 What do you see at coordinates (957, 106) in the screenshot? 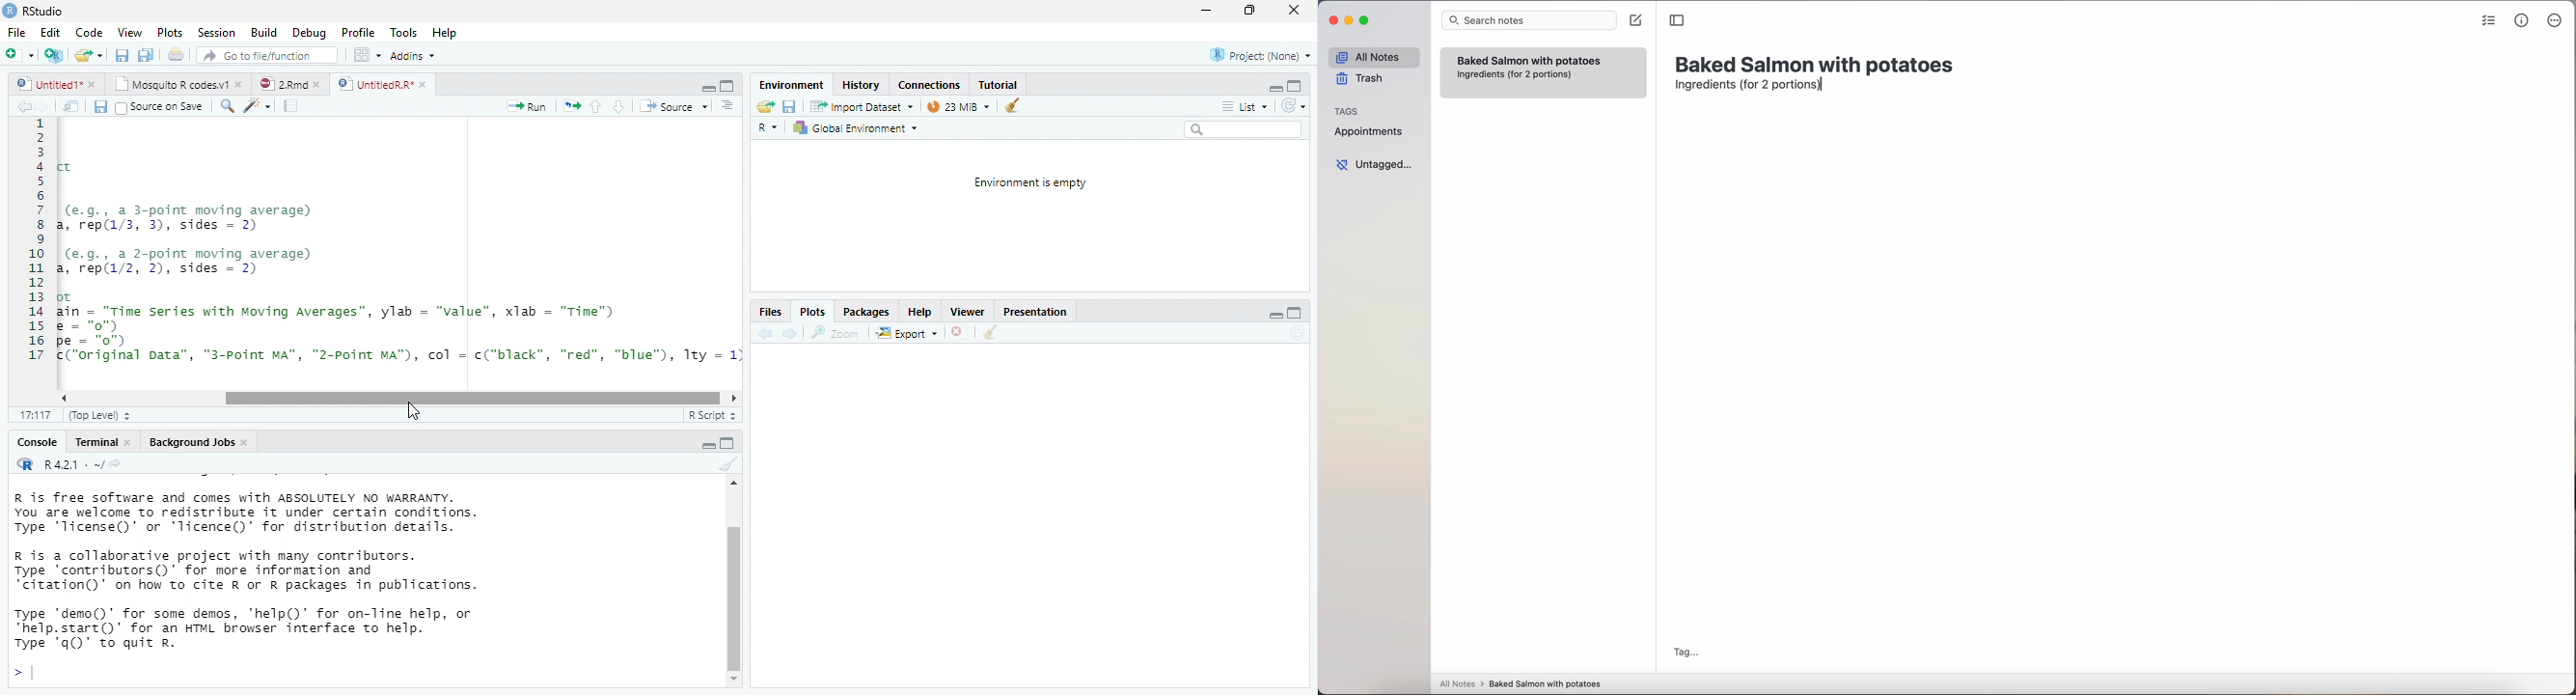
I see `23 MiB` at bounding box center [957, 106].